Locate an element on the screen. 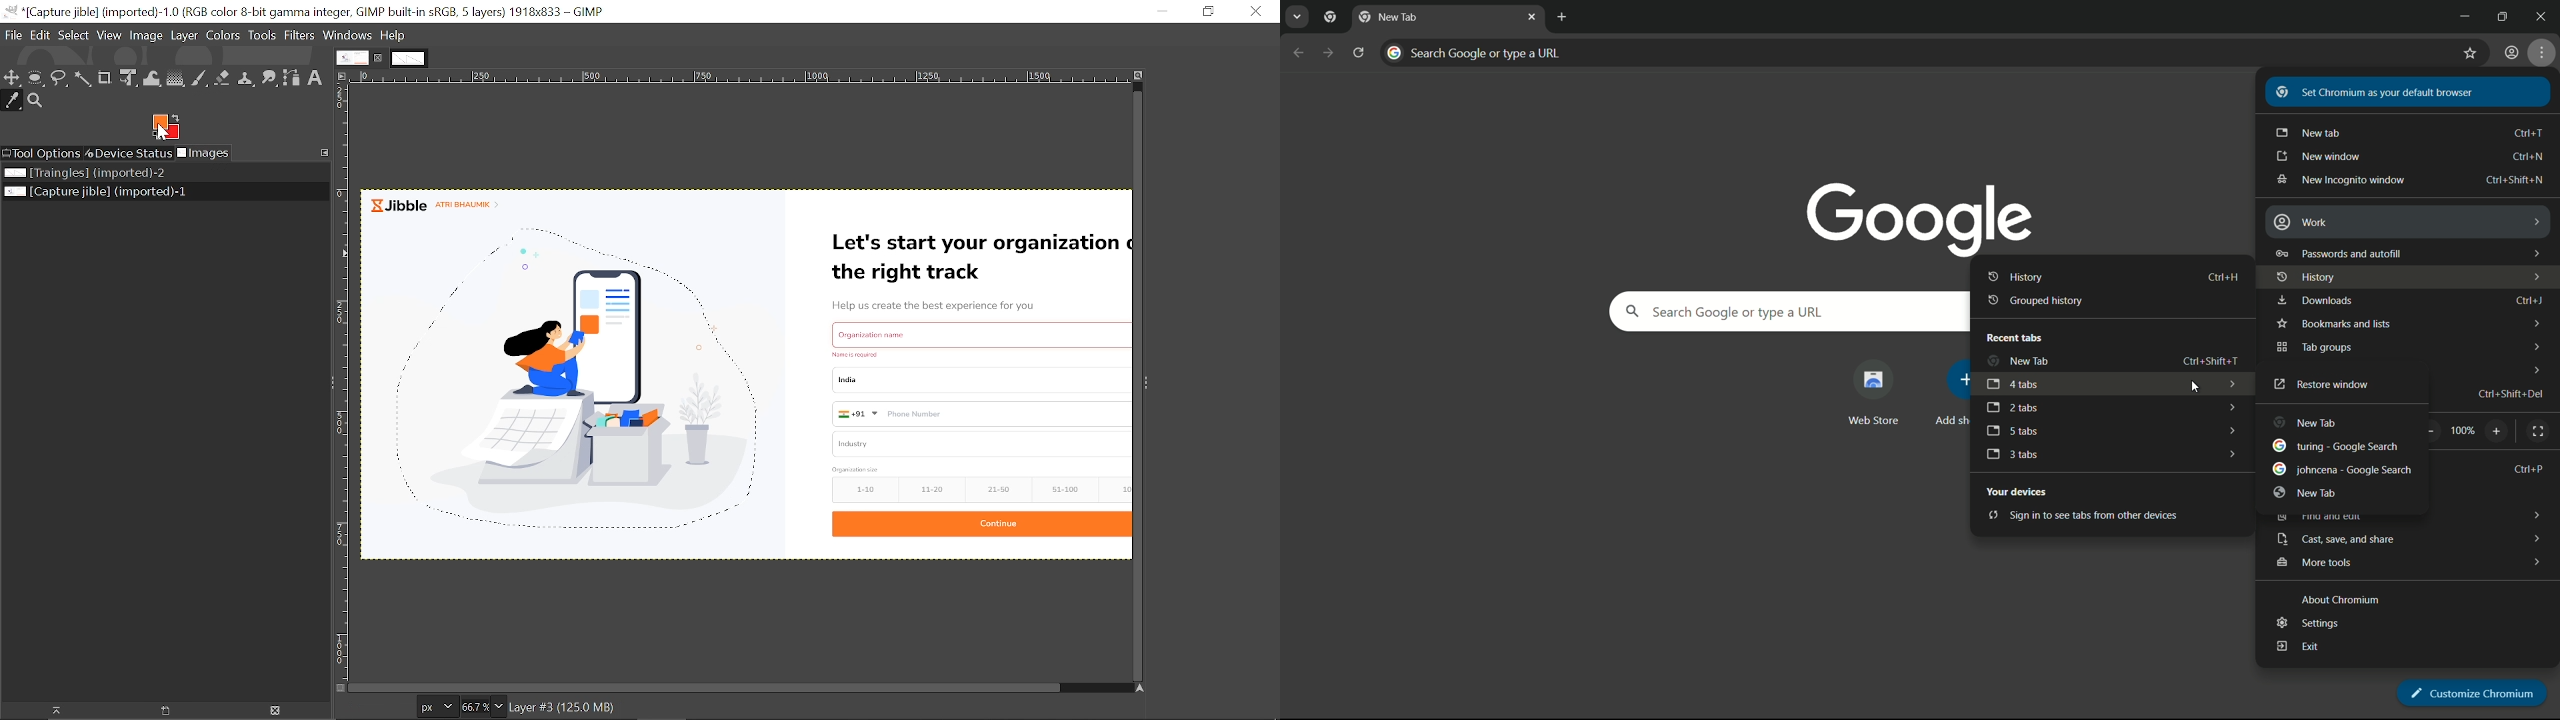 This screenshot has width=2576, height=728. Horizontal label is located at coordinates (737, 77).